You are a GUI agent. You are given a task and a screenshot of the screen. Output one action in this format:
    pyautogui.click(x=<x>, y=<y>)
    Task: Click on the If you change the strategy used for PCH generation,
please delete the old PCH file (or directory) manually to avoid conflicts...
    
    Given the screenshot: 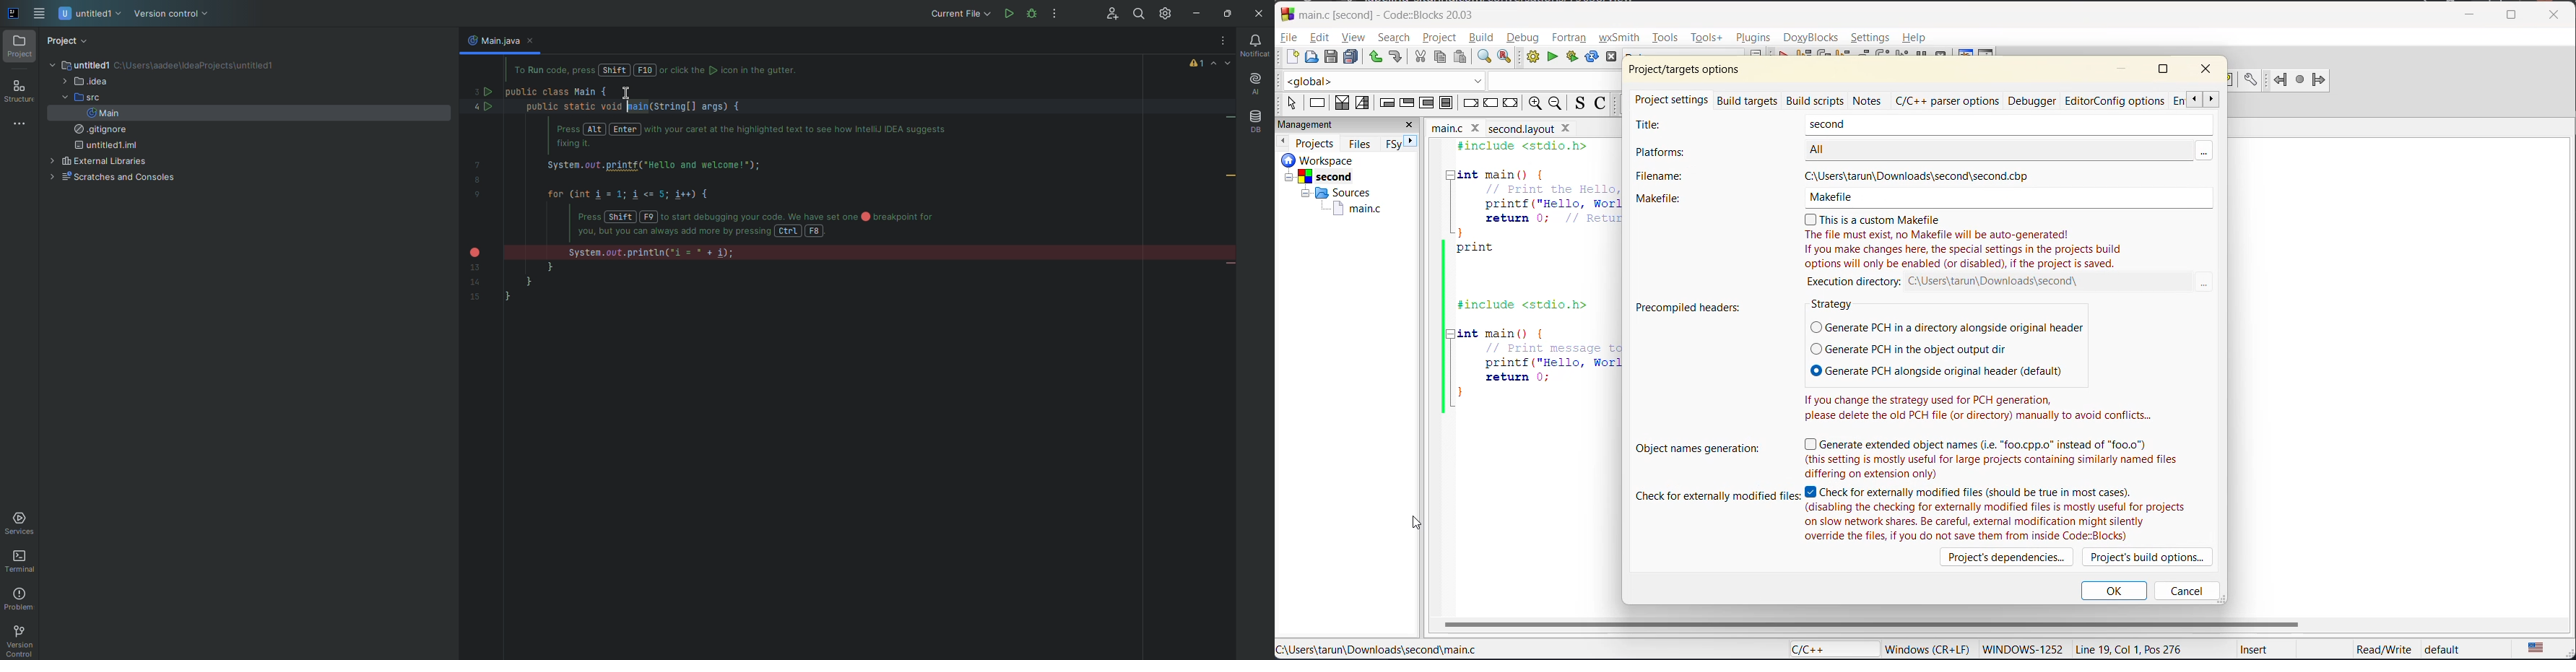 What is the action you would take?
    pyautogui.click(x=1972, y=406)
    